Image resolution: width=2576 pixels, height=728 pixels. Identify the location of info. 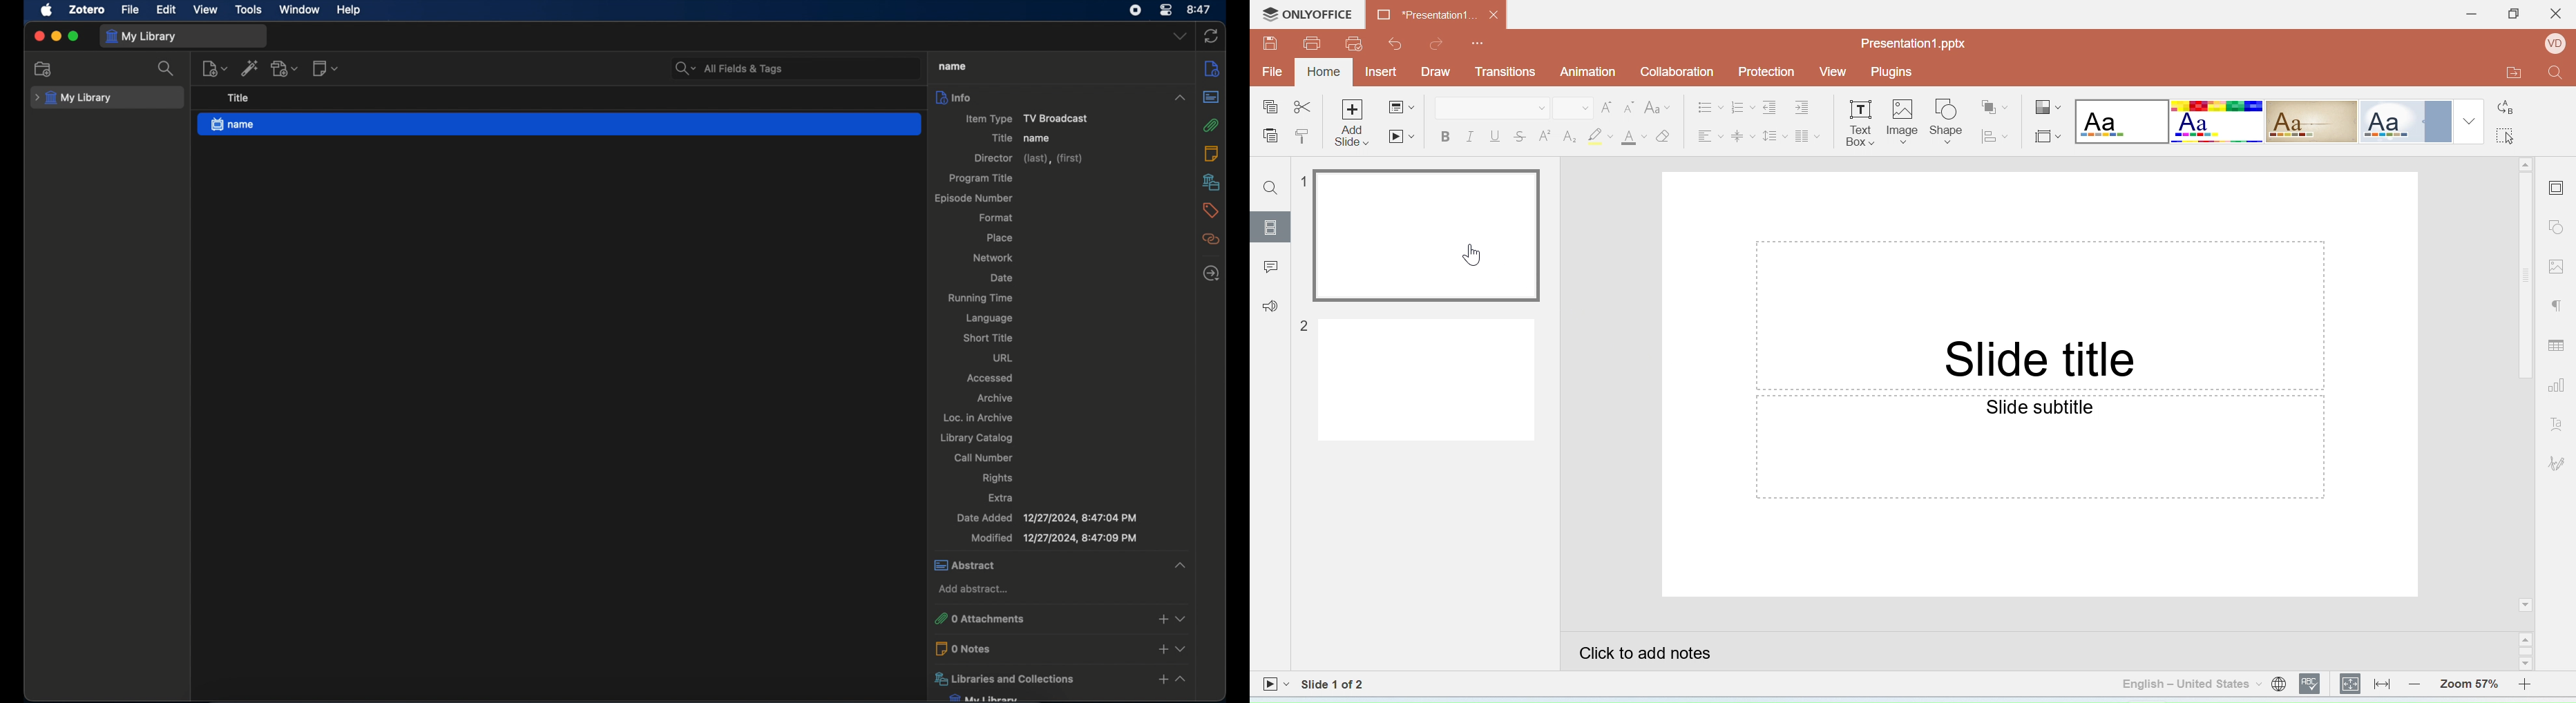
(1214, 68).